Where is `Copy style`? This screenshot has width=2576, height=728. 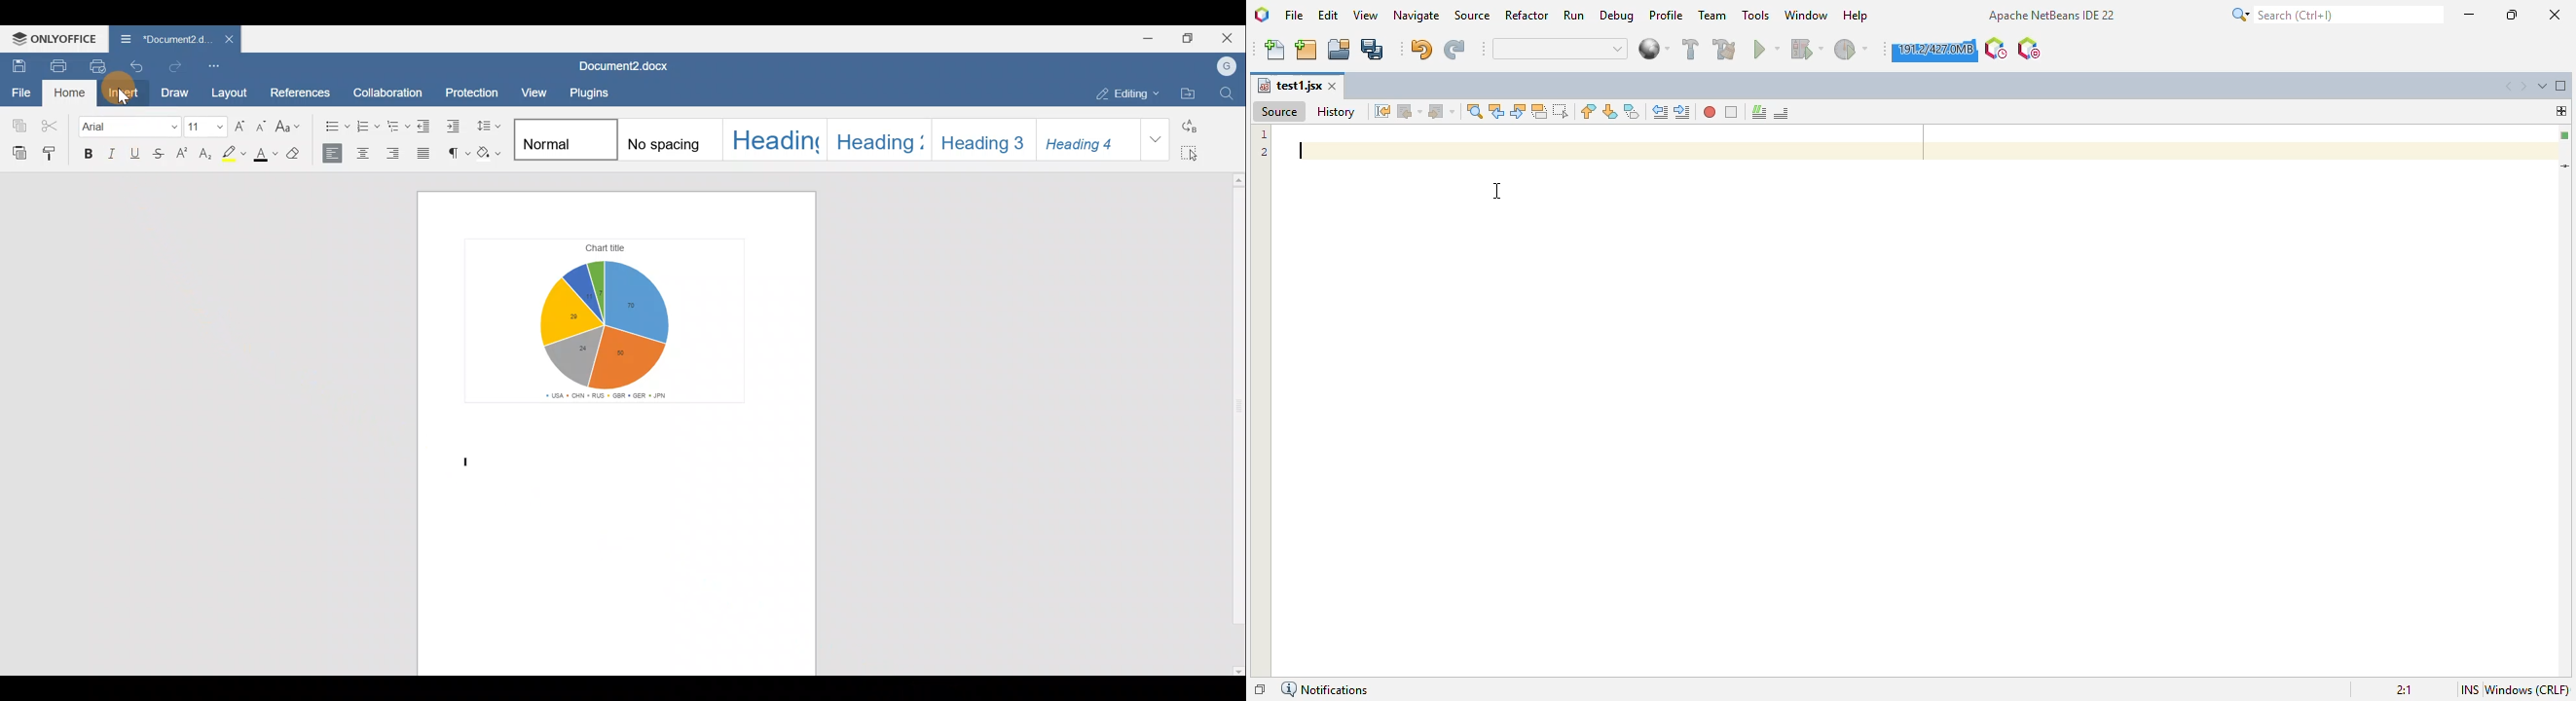
Copy style is located at coordinates (53, 154).